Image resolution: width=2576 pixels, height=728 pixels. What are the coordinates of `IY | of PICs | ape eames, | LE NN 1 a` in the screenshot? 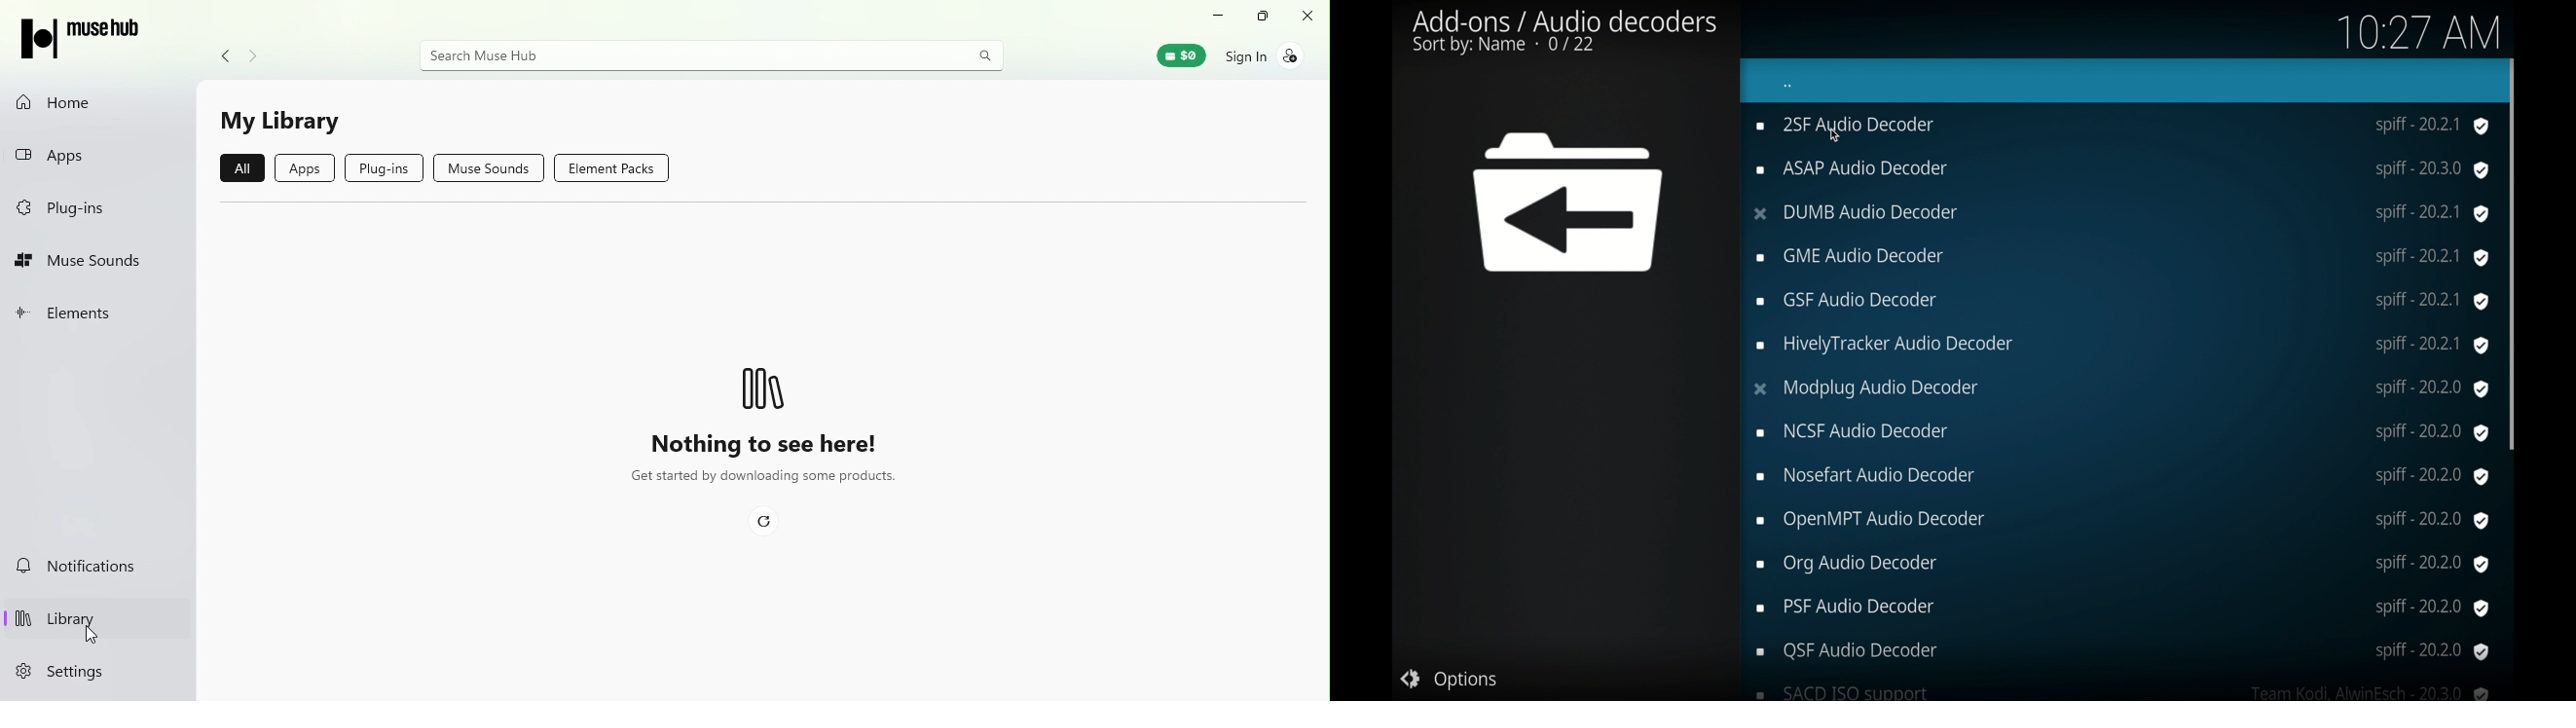 It's located at (2120, 212).